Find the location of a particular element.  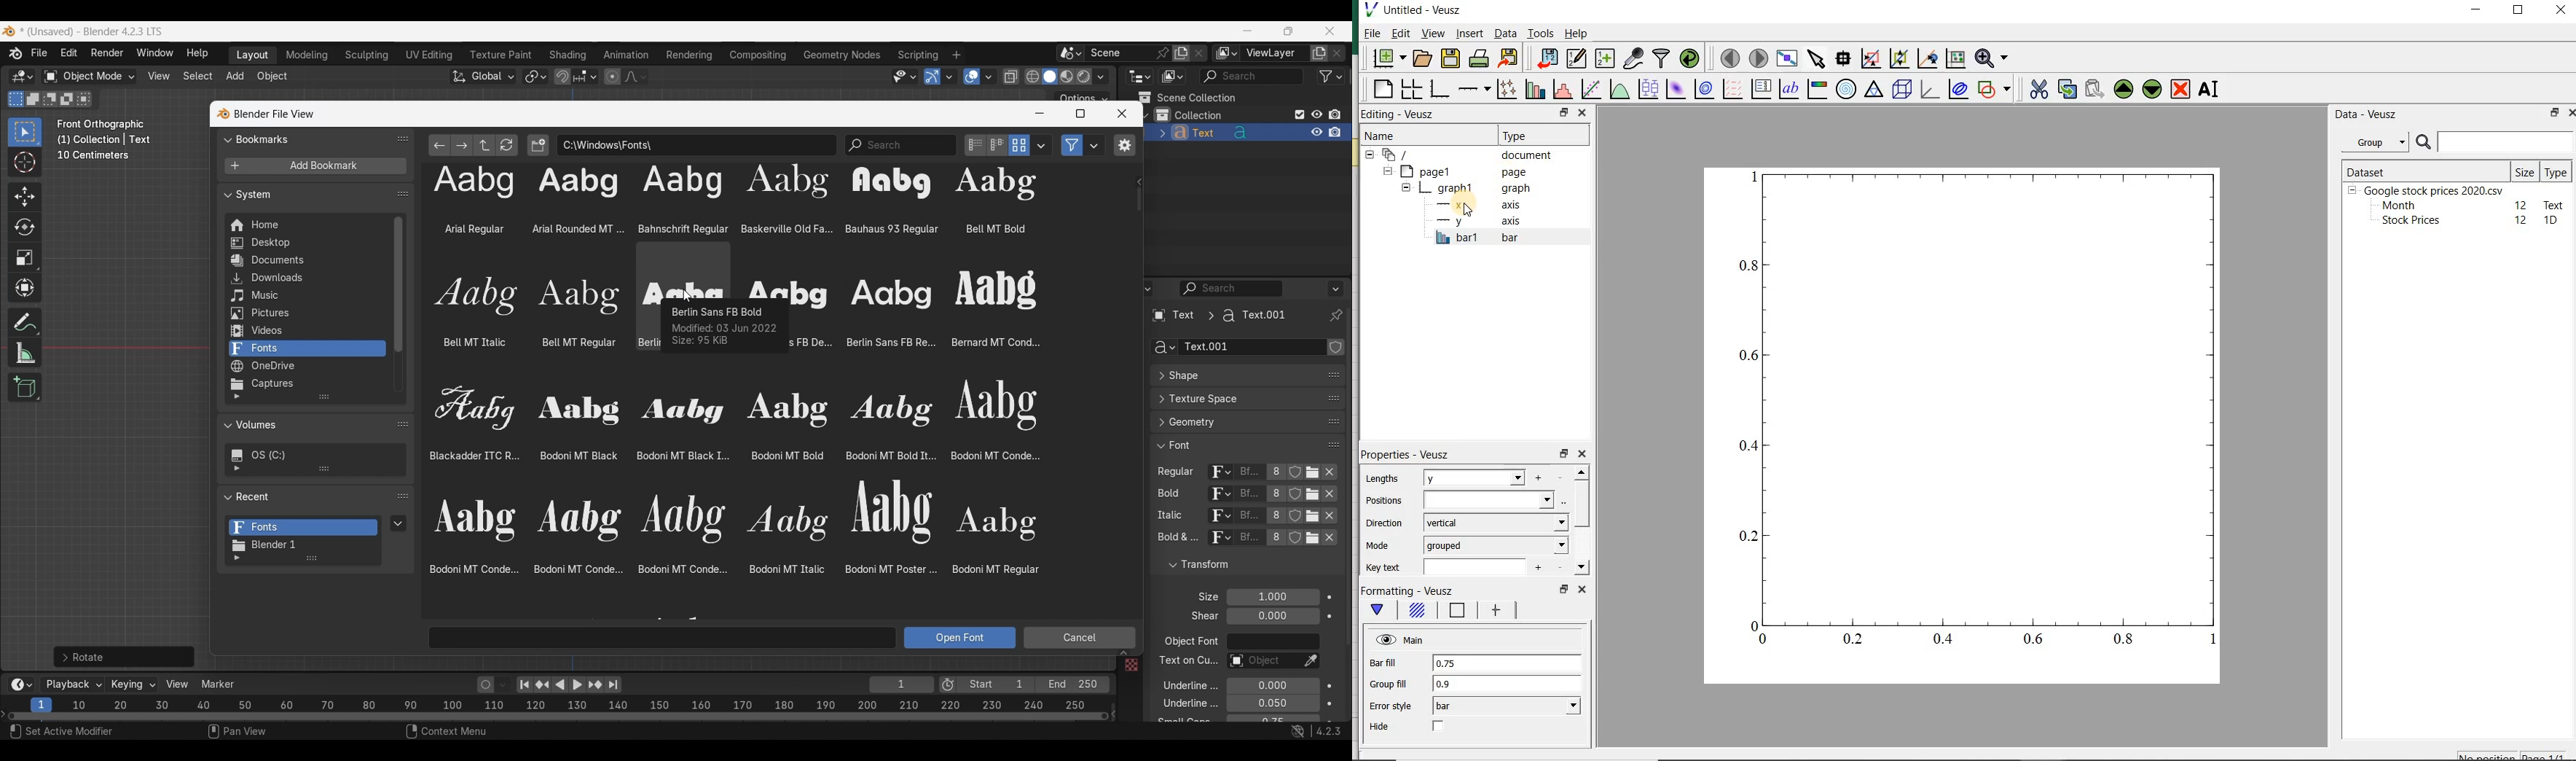

Rotate is located at coordinates (25, 227).